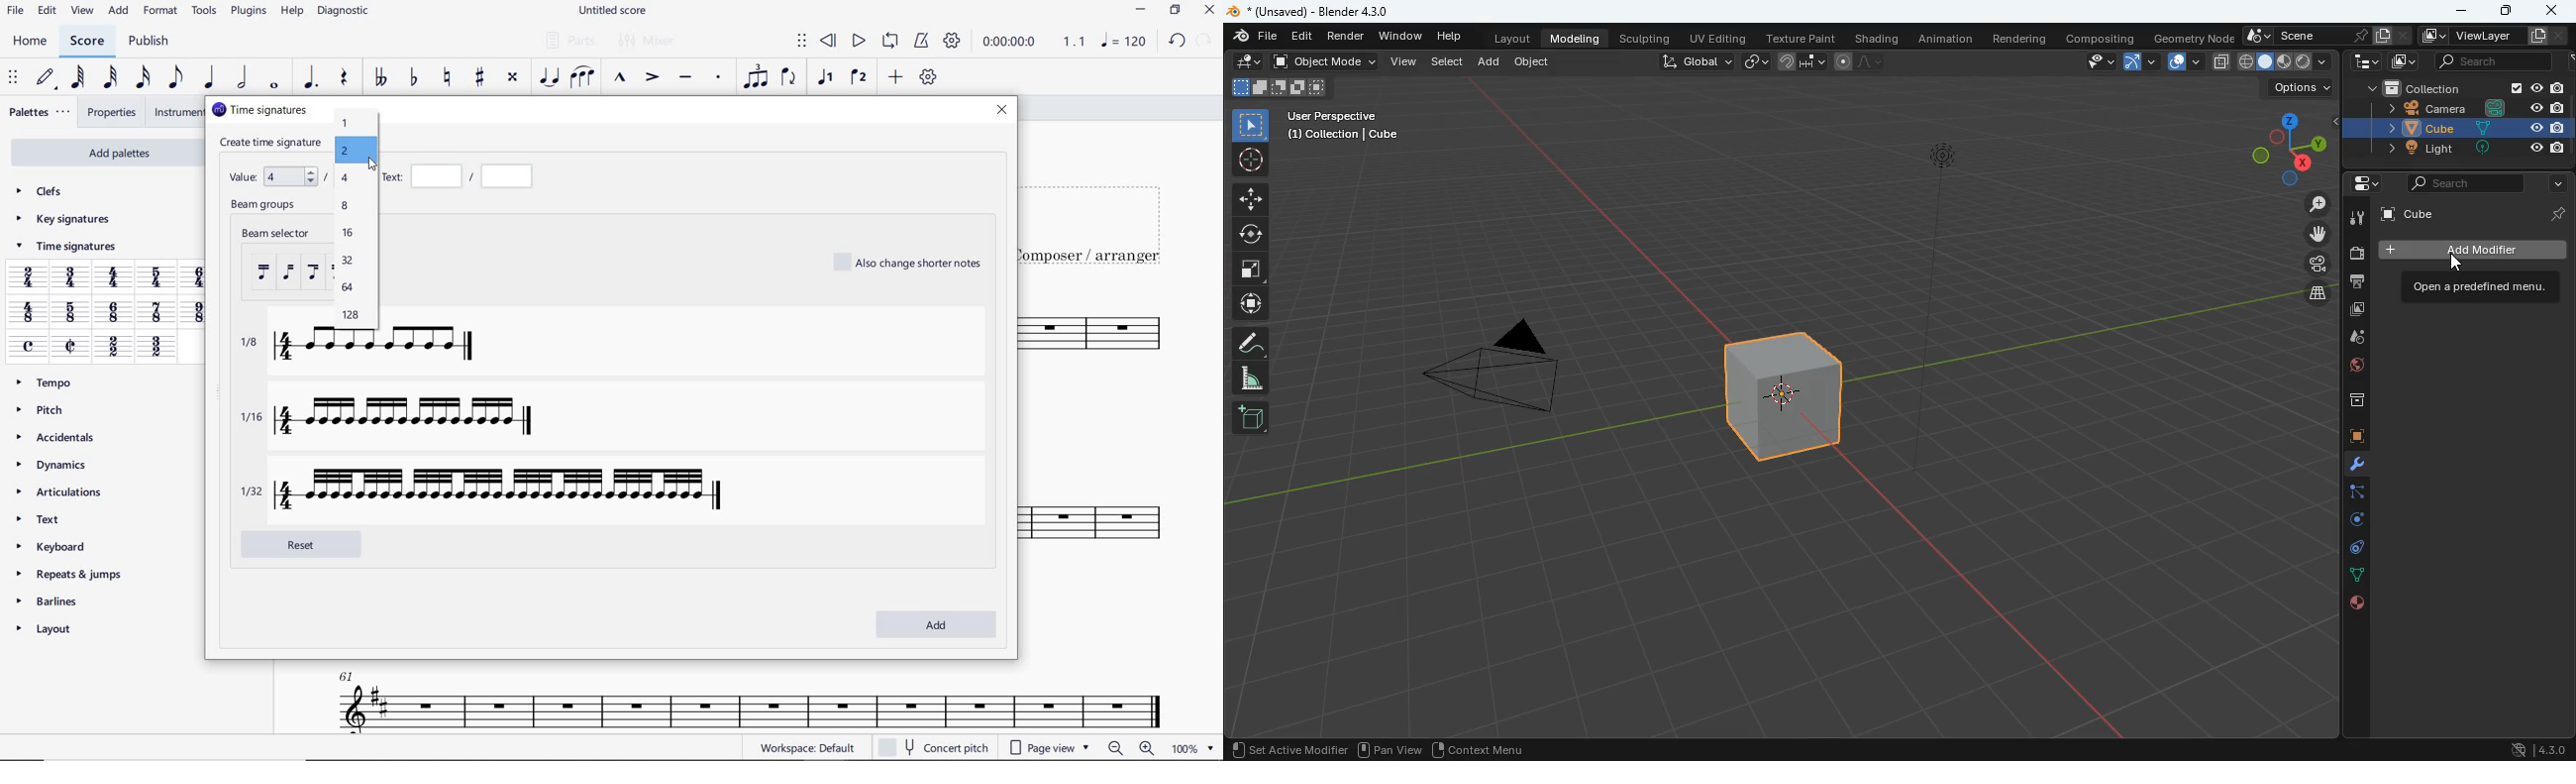 The width and height of the screenshot is (2576, 784). What do you see at coordinates (119, 12) in the screenshot?
I see `ADD` at bounding box center [119, 12].